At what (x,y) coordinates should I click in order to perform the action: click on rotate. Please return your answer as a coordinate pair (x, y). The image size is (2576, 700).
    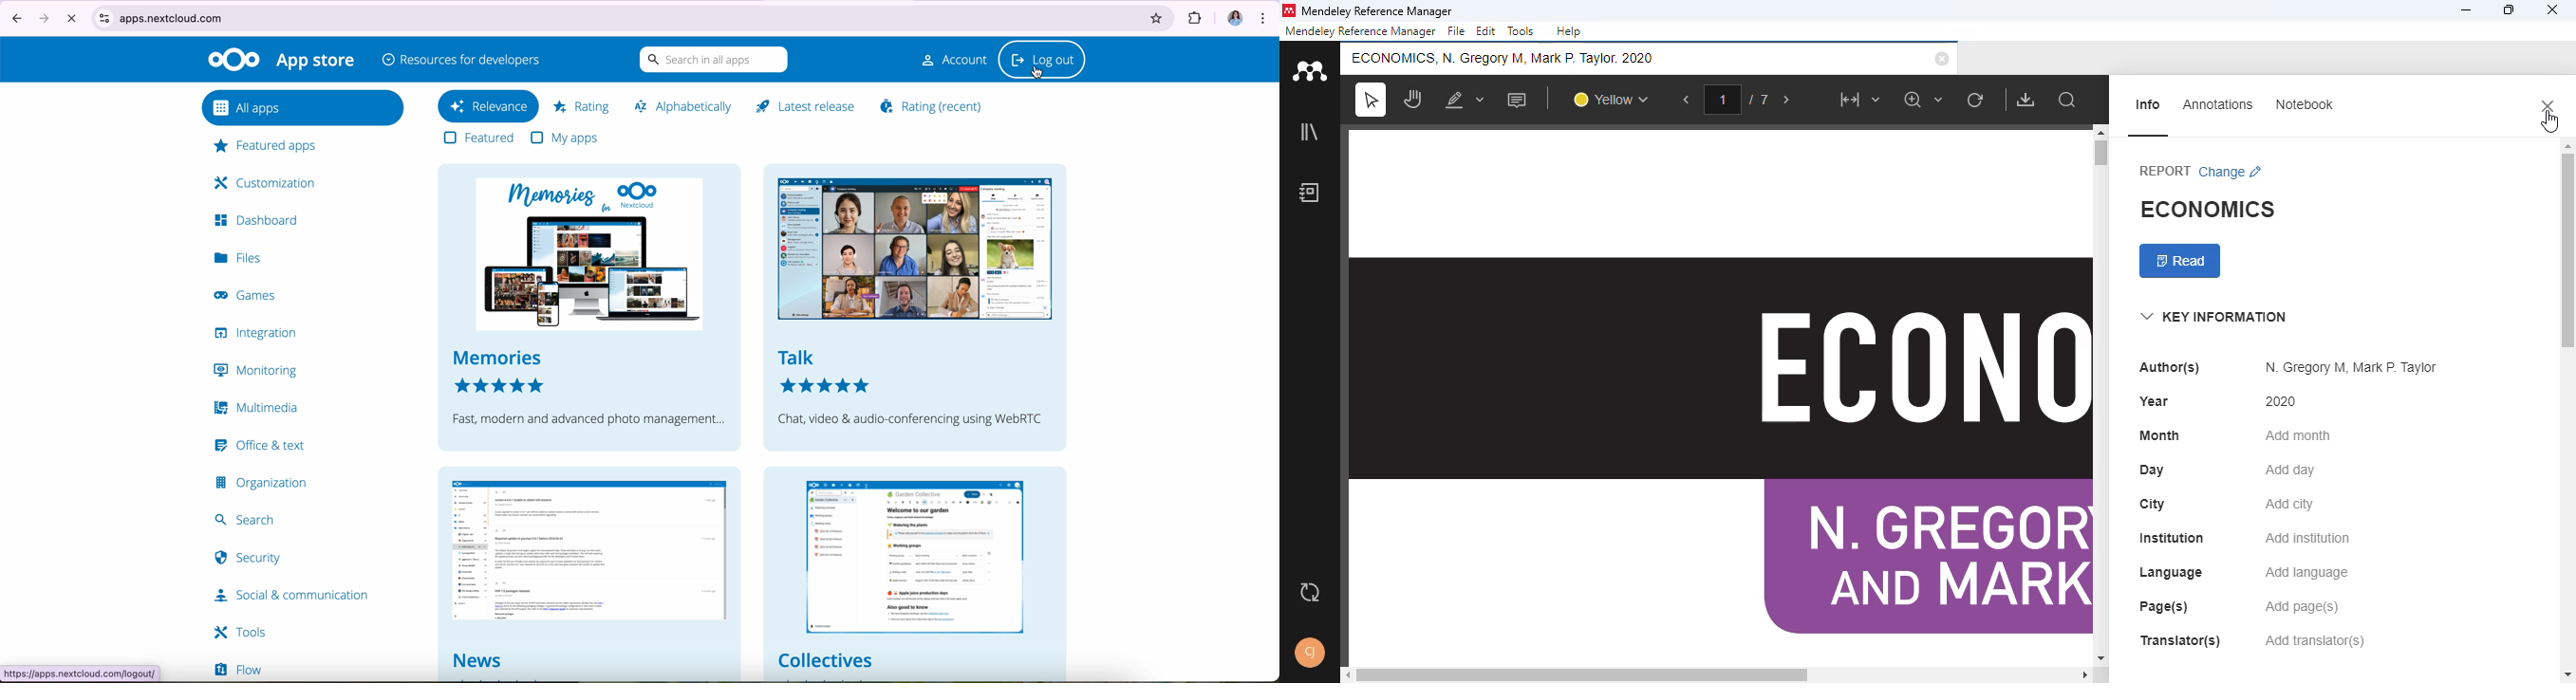
    Looking at the image, I should click on (1977, 101).